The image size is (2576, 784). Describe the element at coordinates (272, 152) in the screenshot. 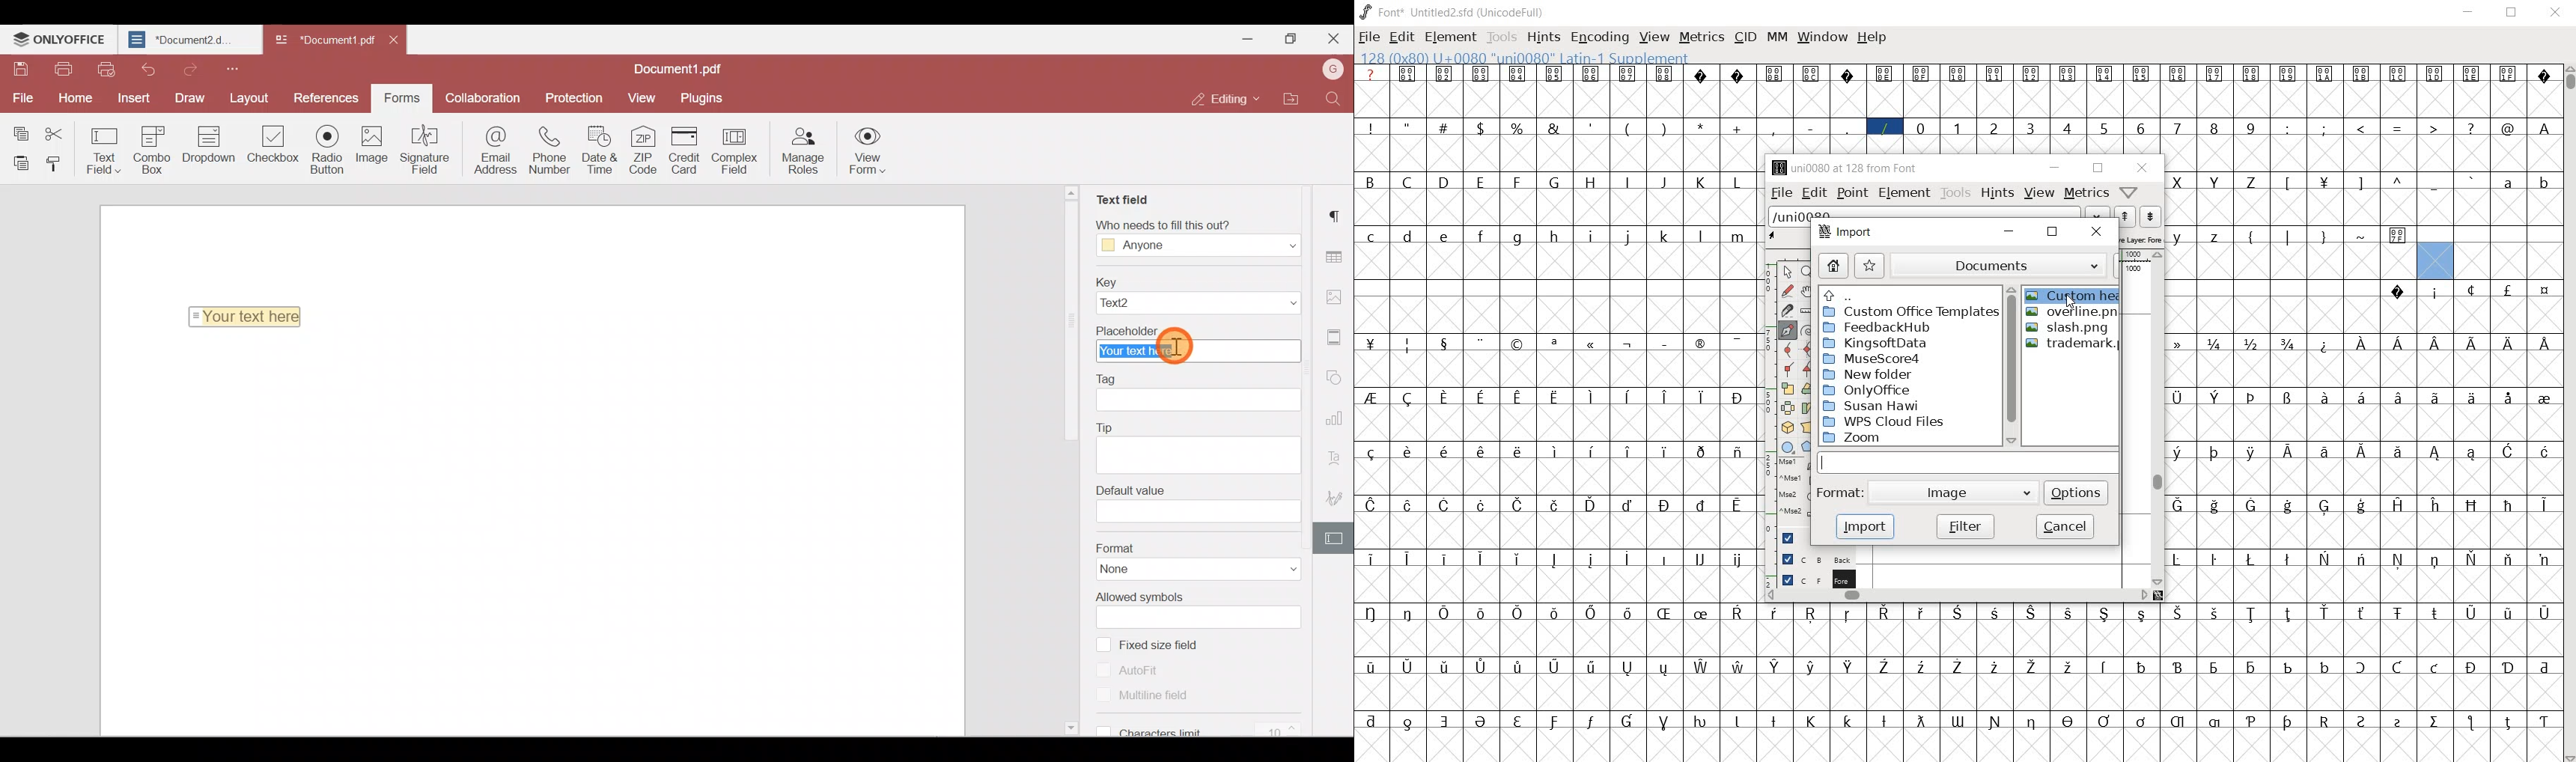

I see `Check box` at that location.